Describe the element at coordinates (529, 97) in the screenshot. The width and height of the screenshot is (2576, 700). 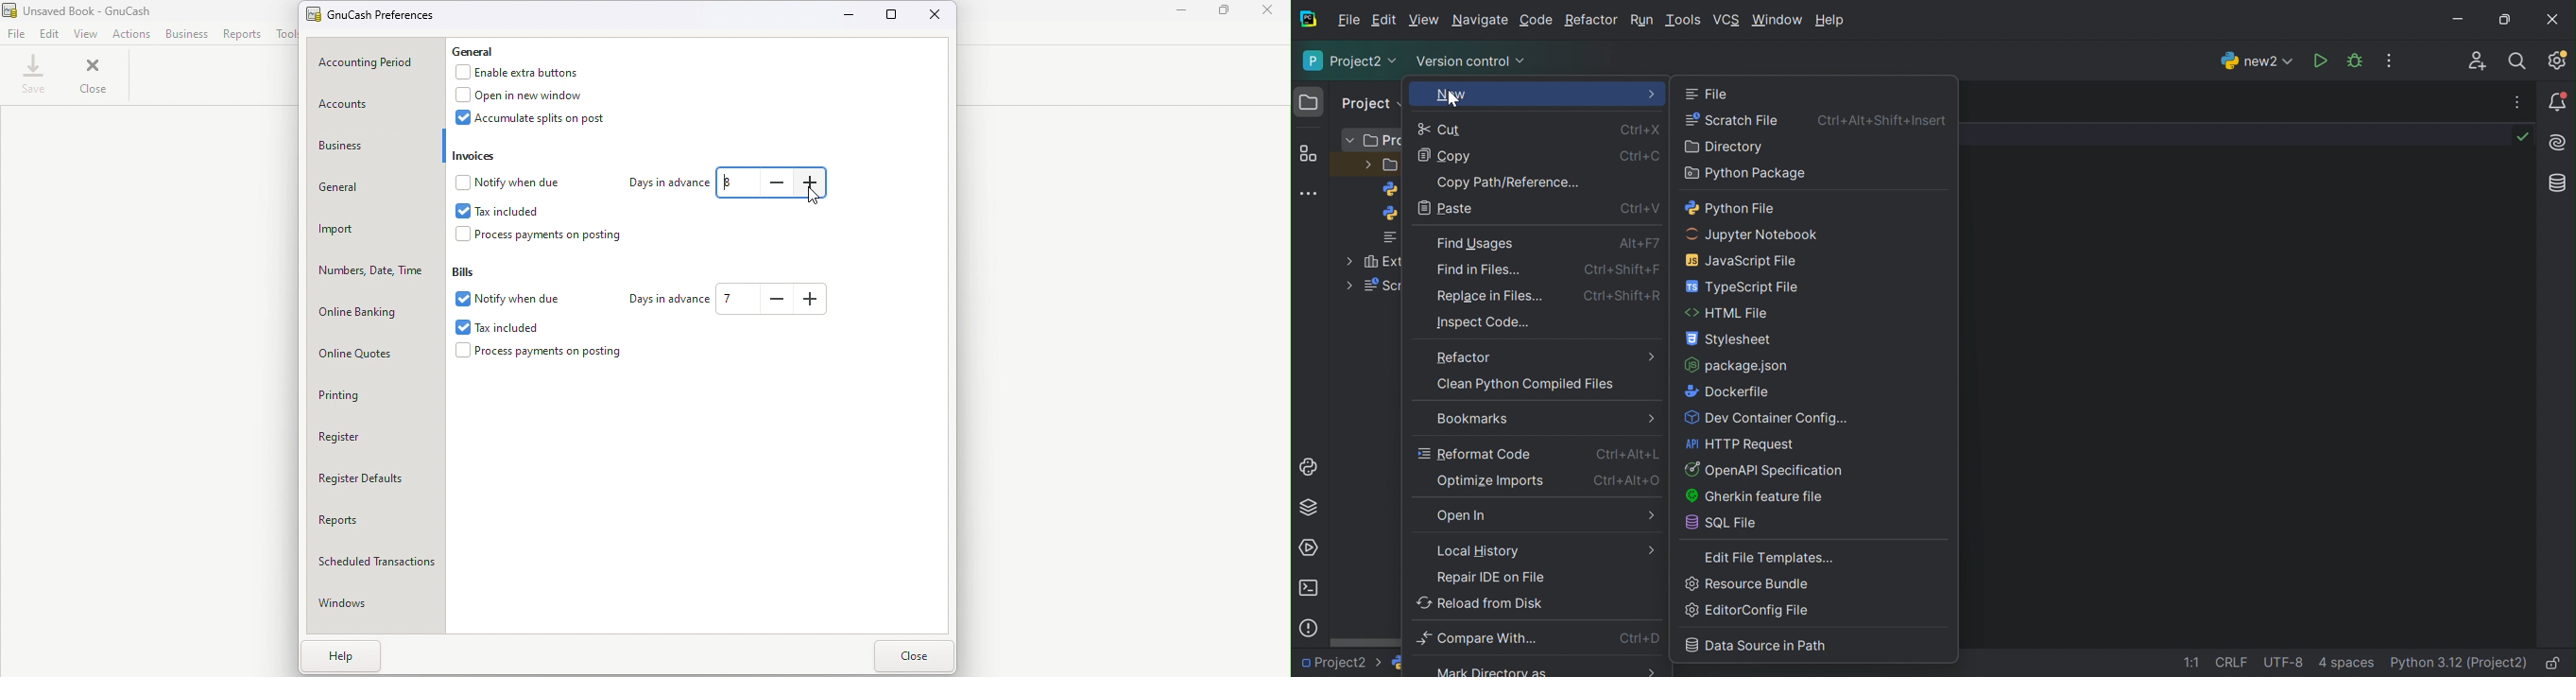
I see `Open in new window` at that location.